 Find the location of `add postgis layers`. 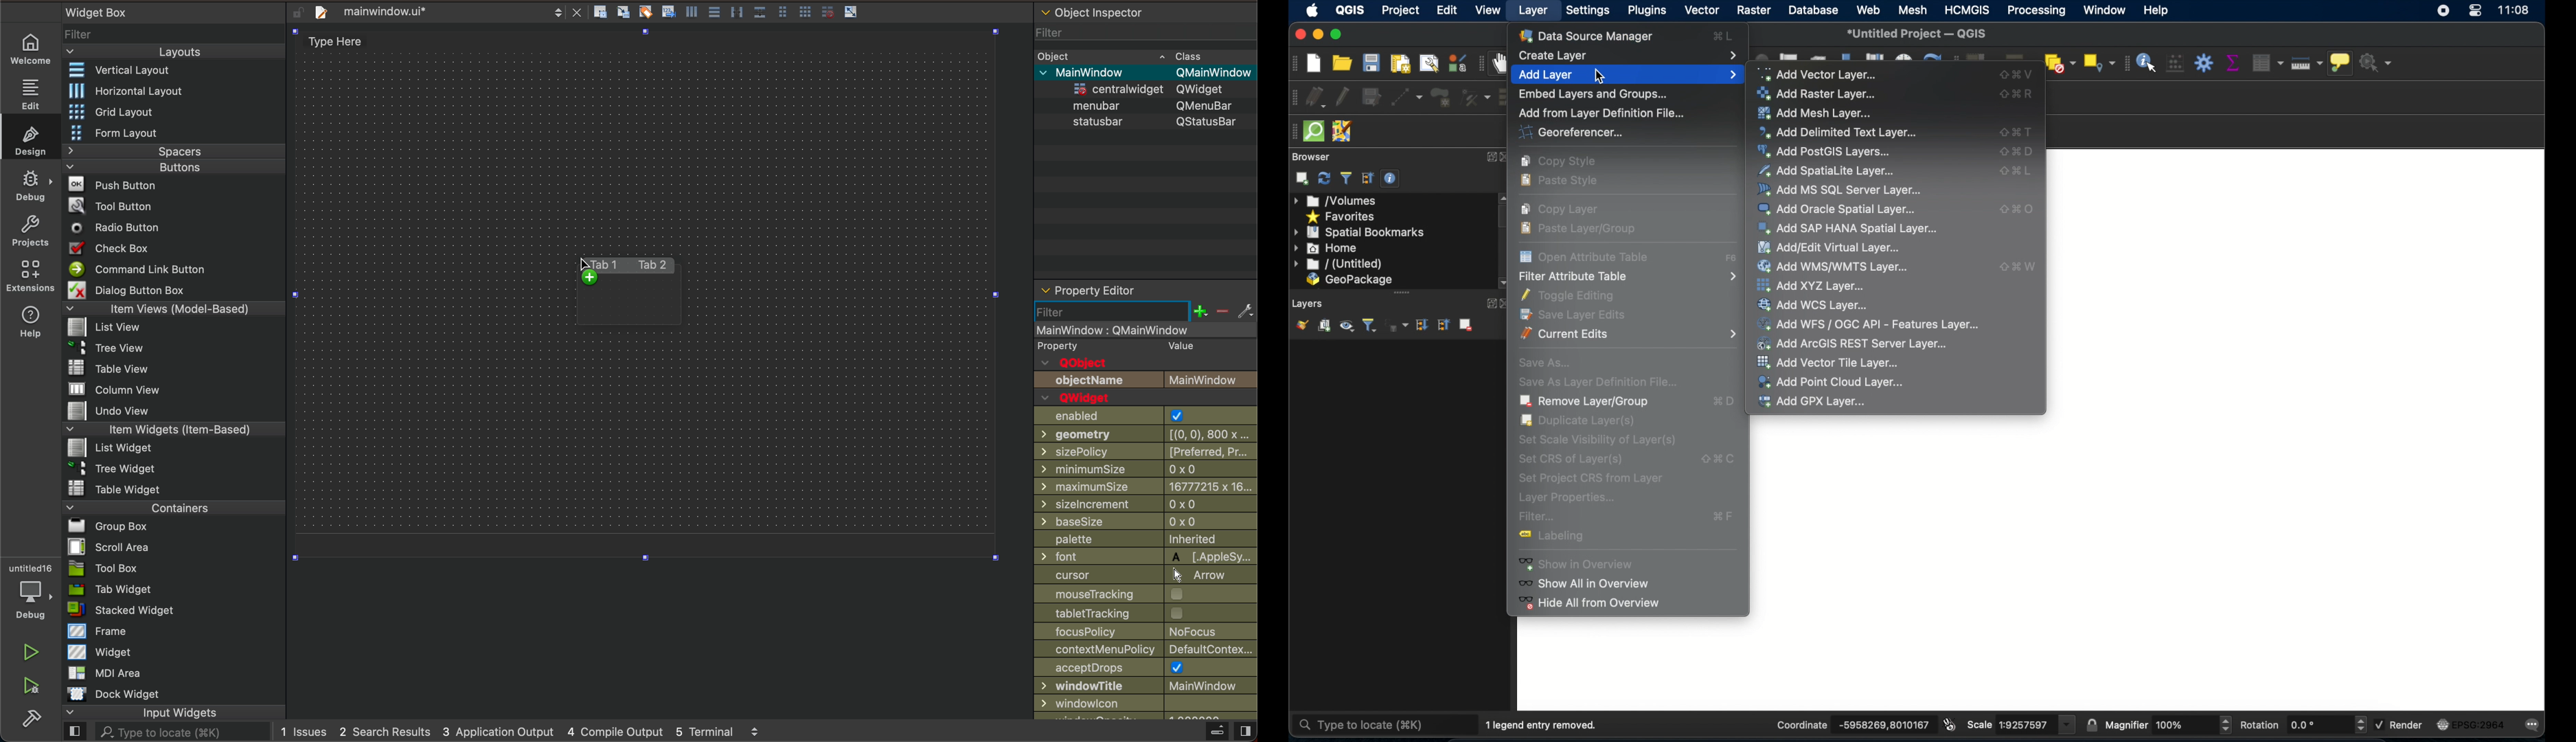

add postgis layers is located at coordinates (1827, 152).